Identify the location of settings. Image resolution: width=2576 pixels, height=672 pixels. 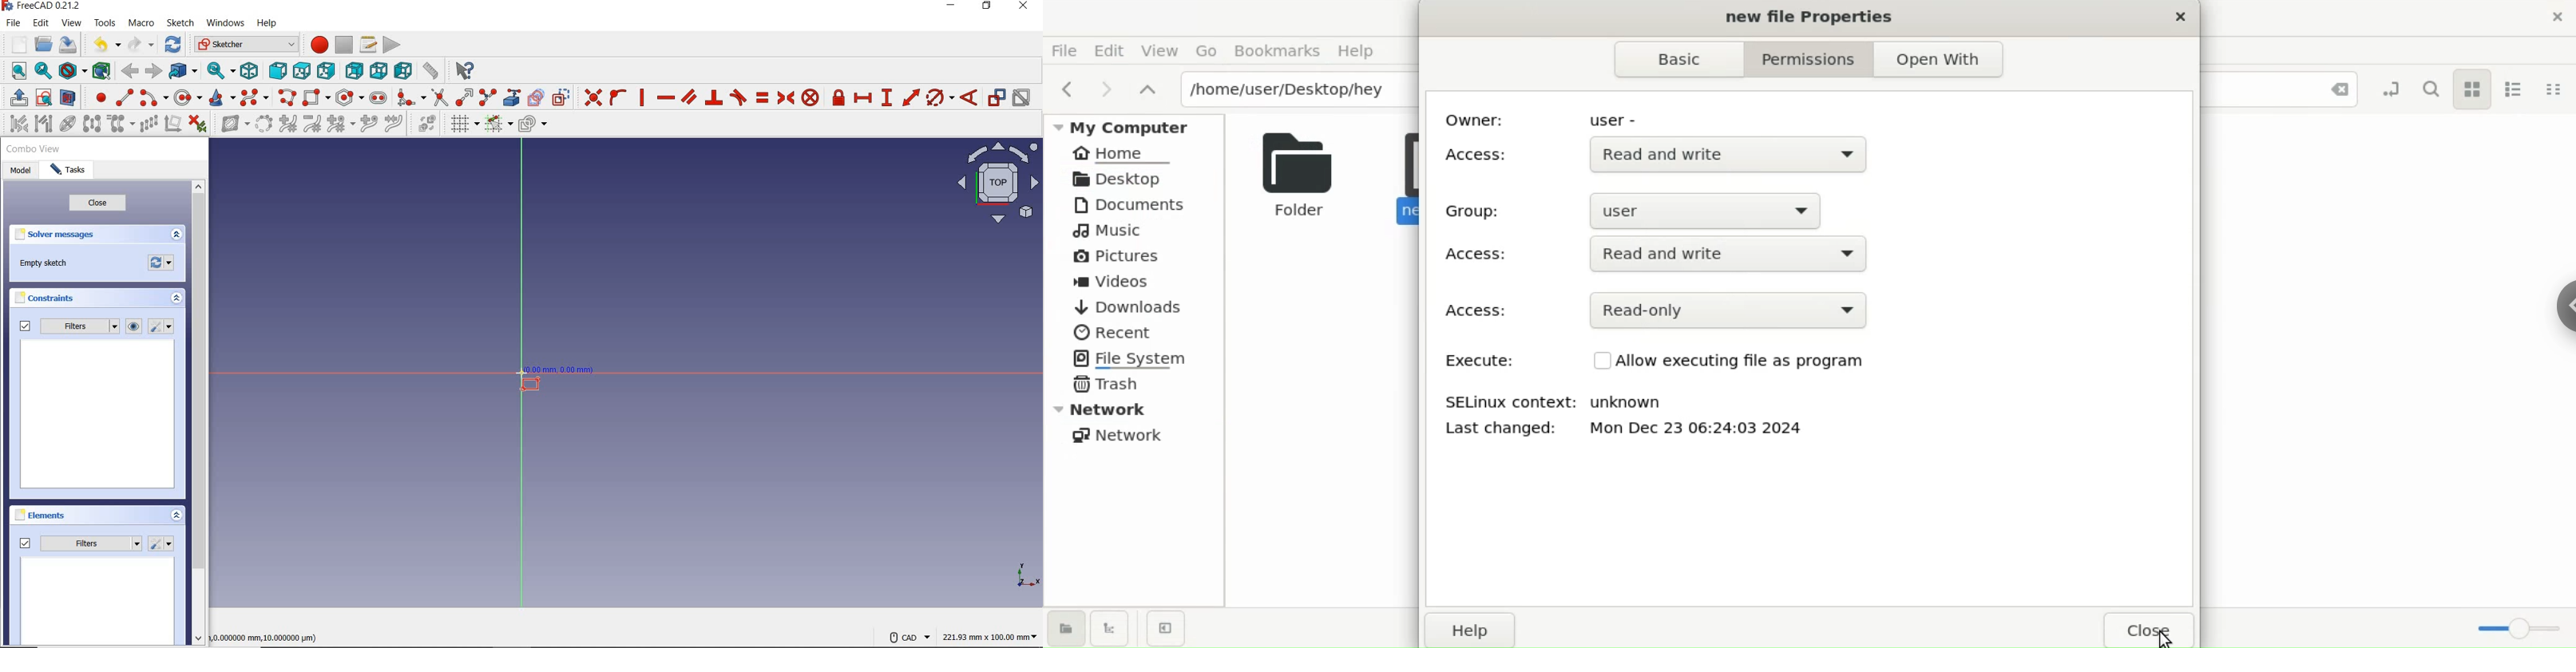
(162, 544).